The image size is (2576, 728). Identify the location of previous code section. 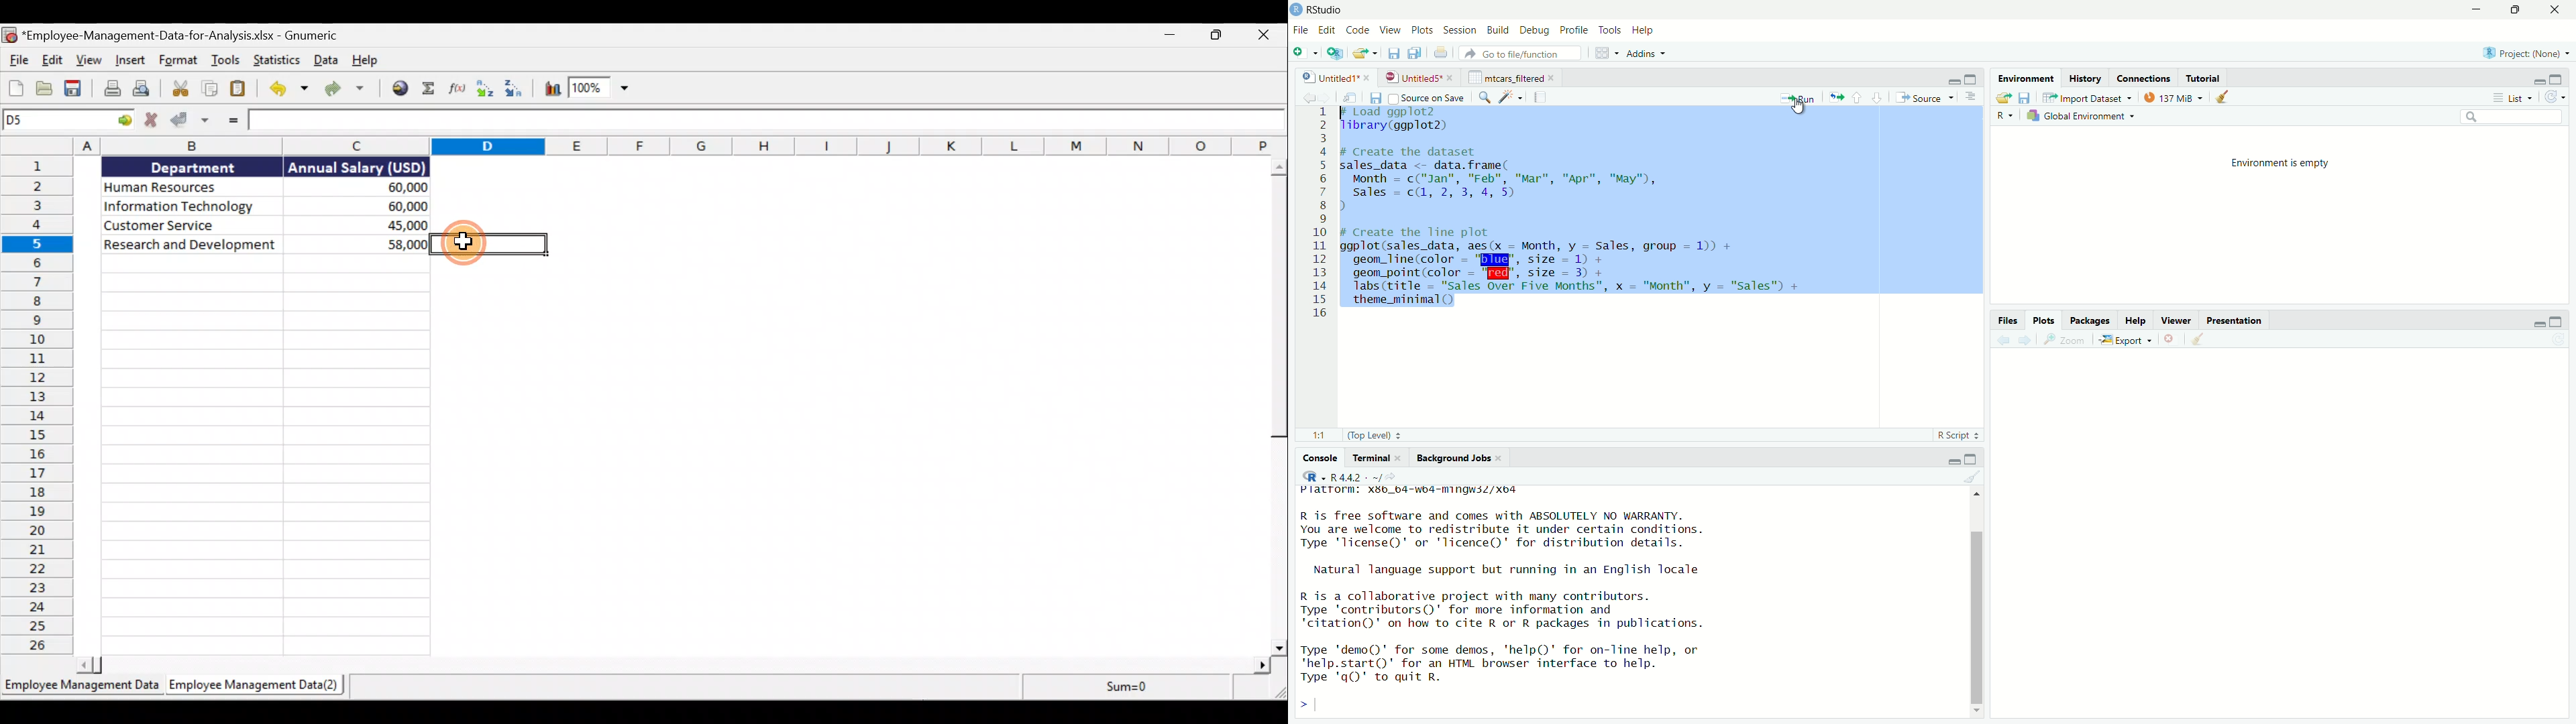
(1857, 97).